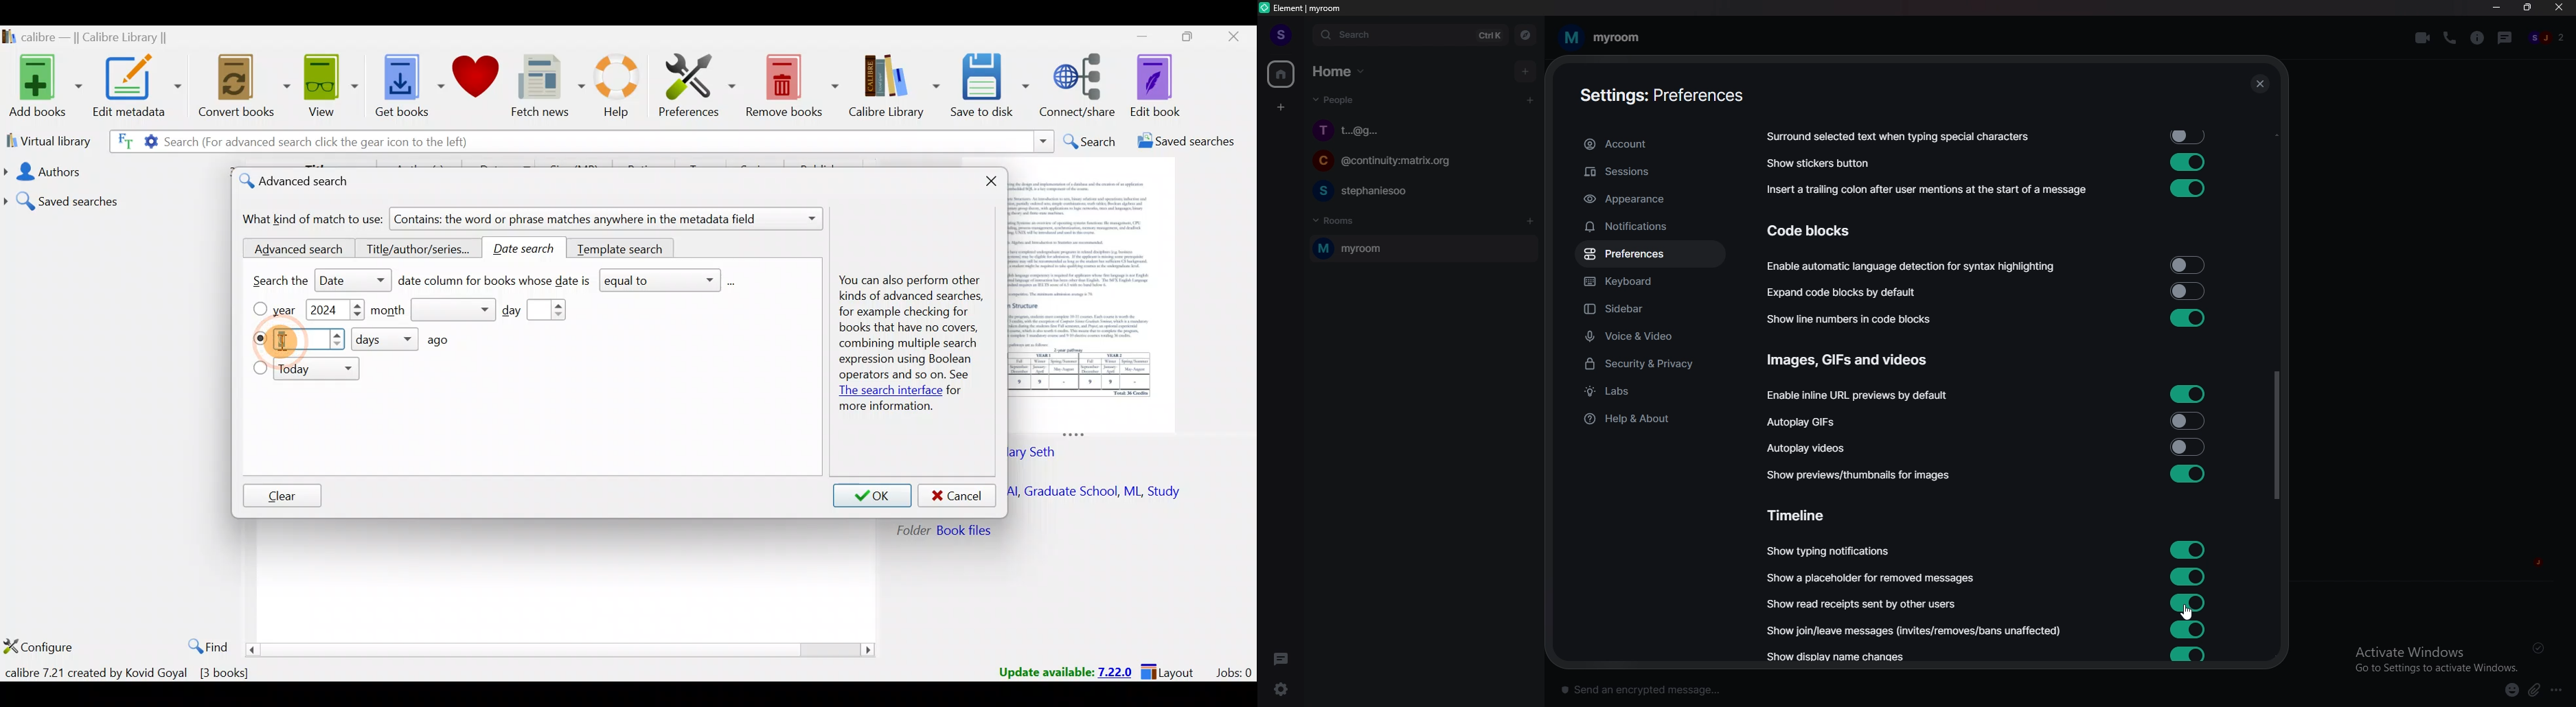  I want to click on What kind of match to use:, so click(314, 219).